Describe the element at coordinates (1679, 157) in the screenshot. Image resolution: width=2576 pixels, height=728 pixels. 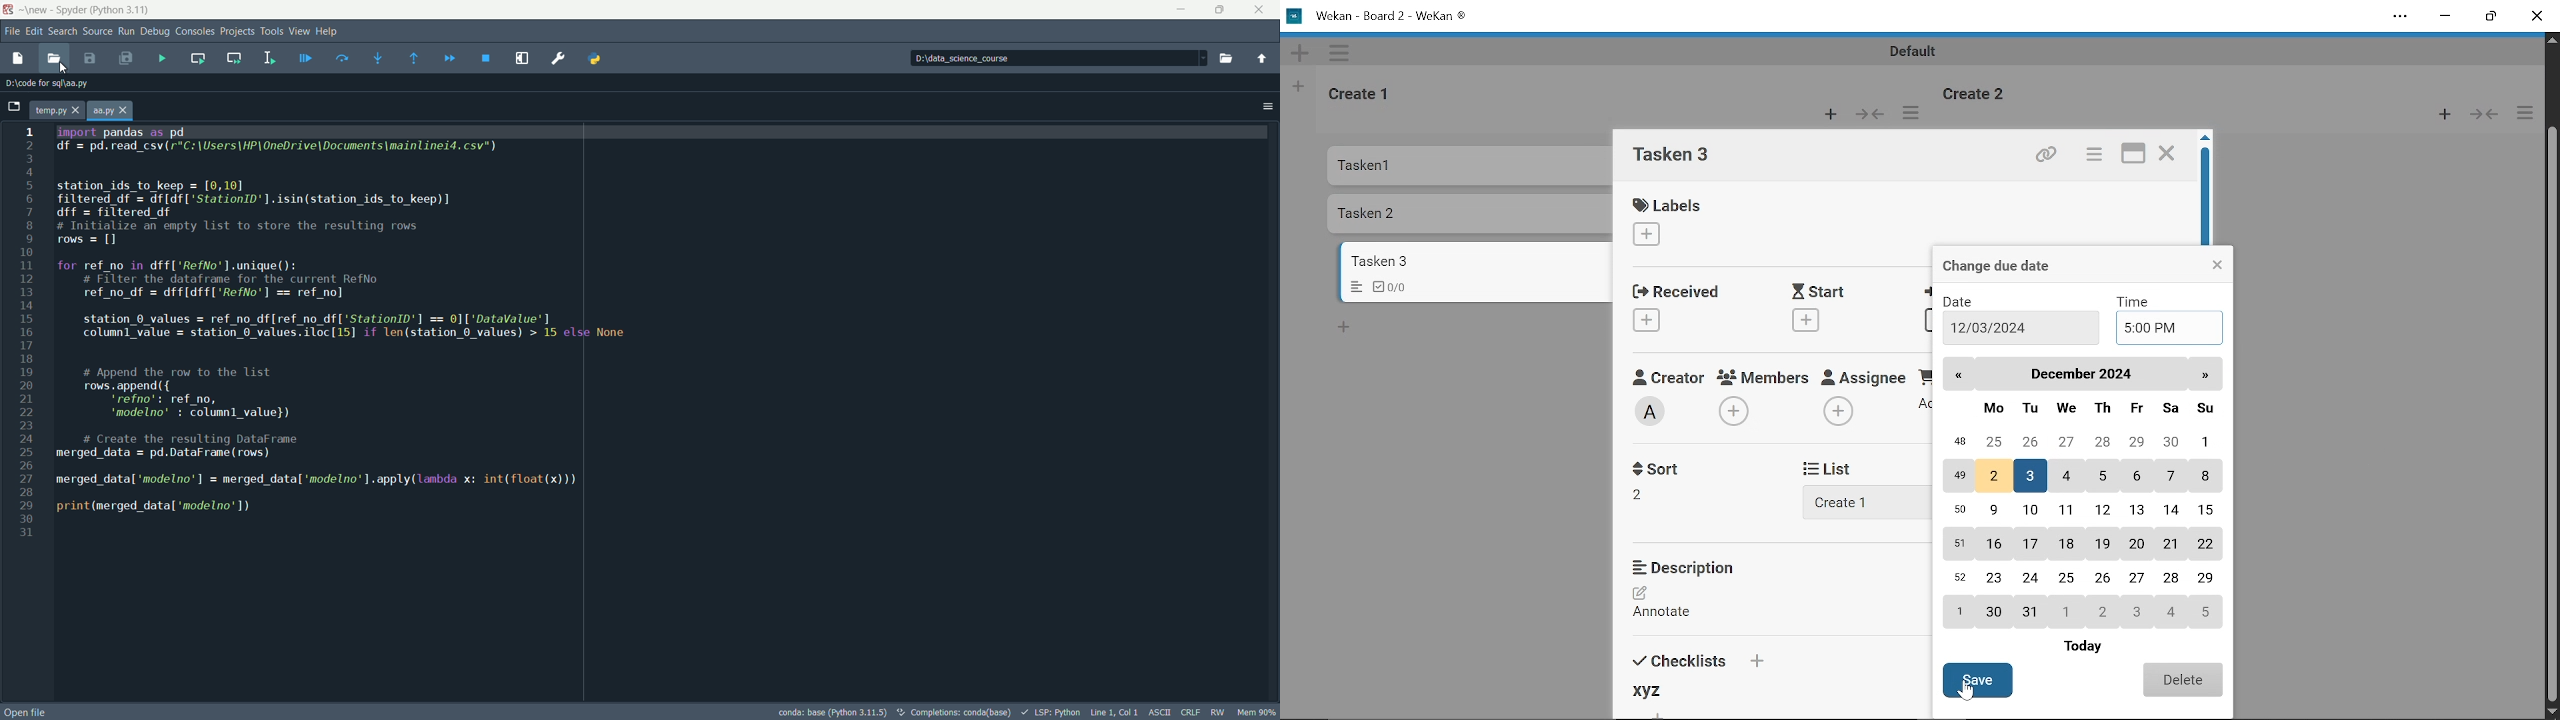
I see `card name` at that location.